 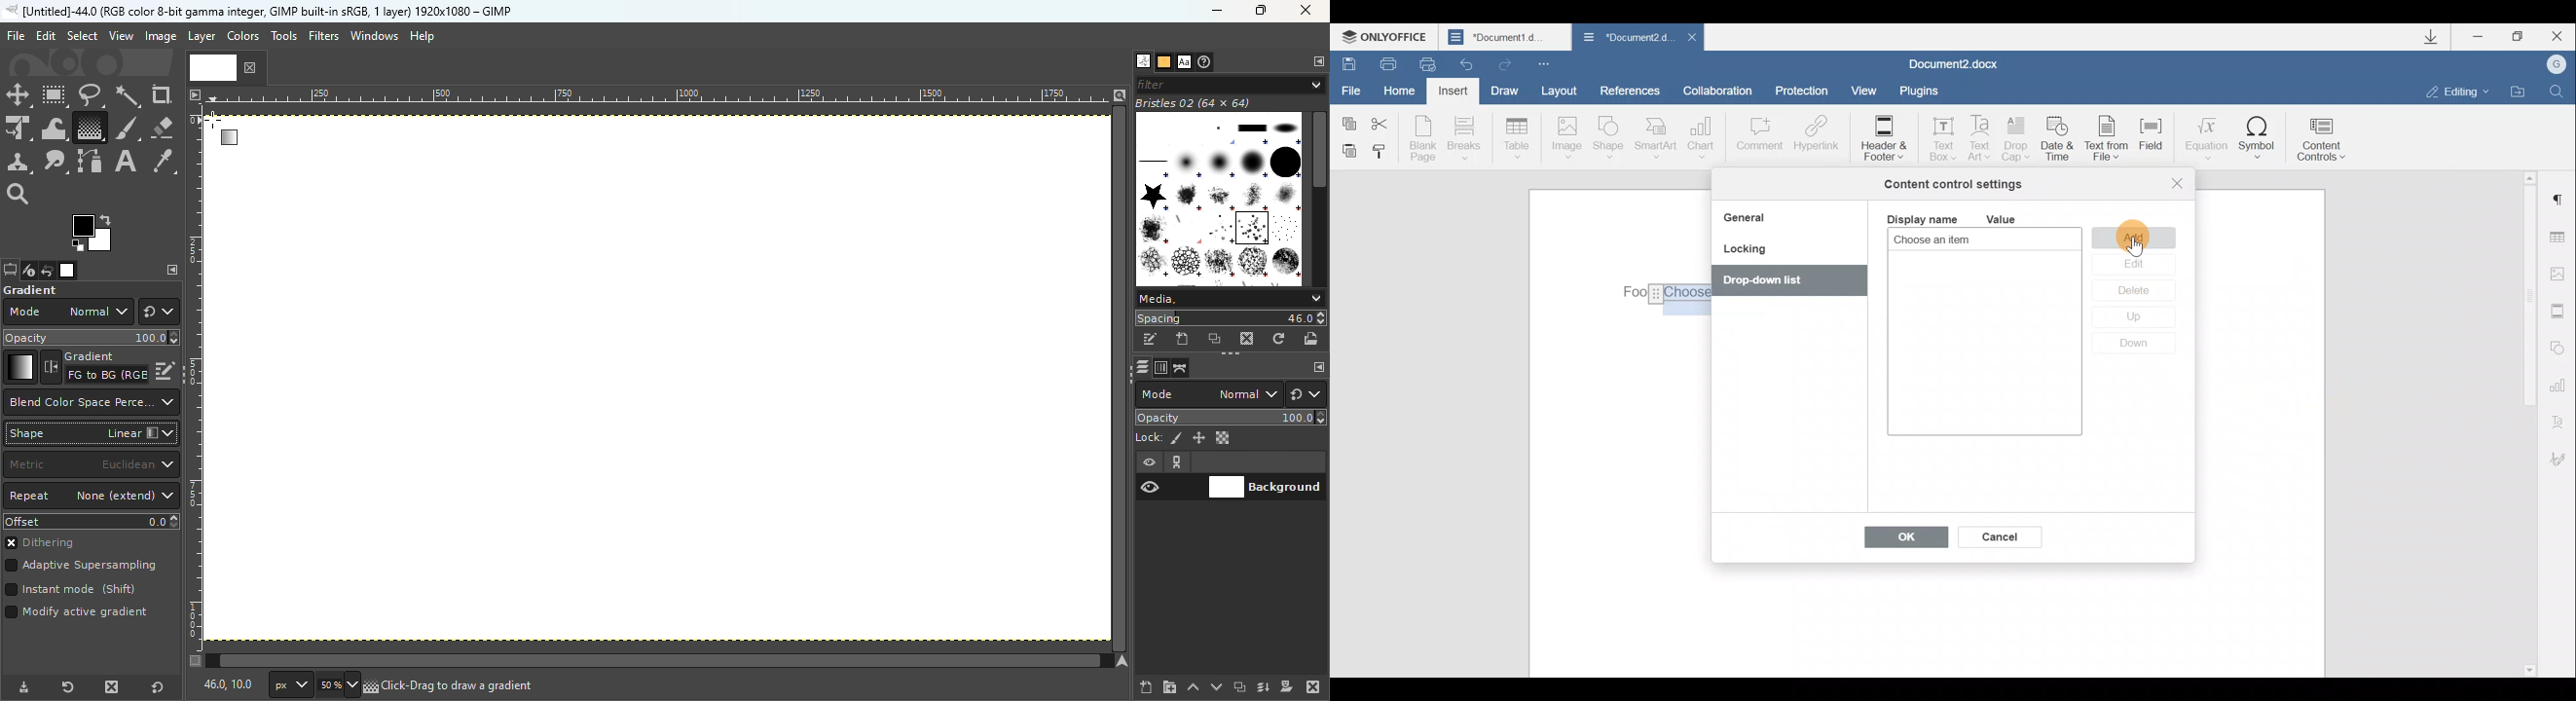 What do you see at coordinates (1517, 140) in the screenshot?
I see `Table` at bounding box center [1517, 140].